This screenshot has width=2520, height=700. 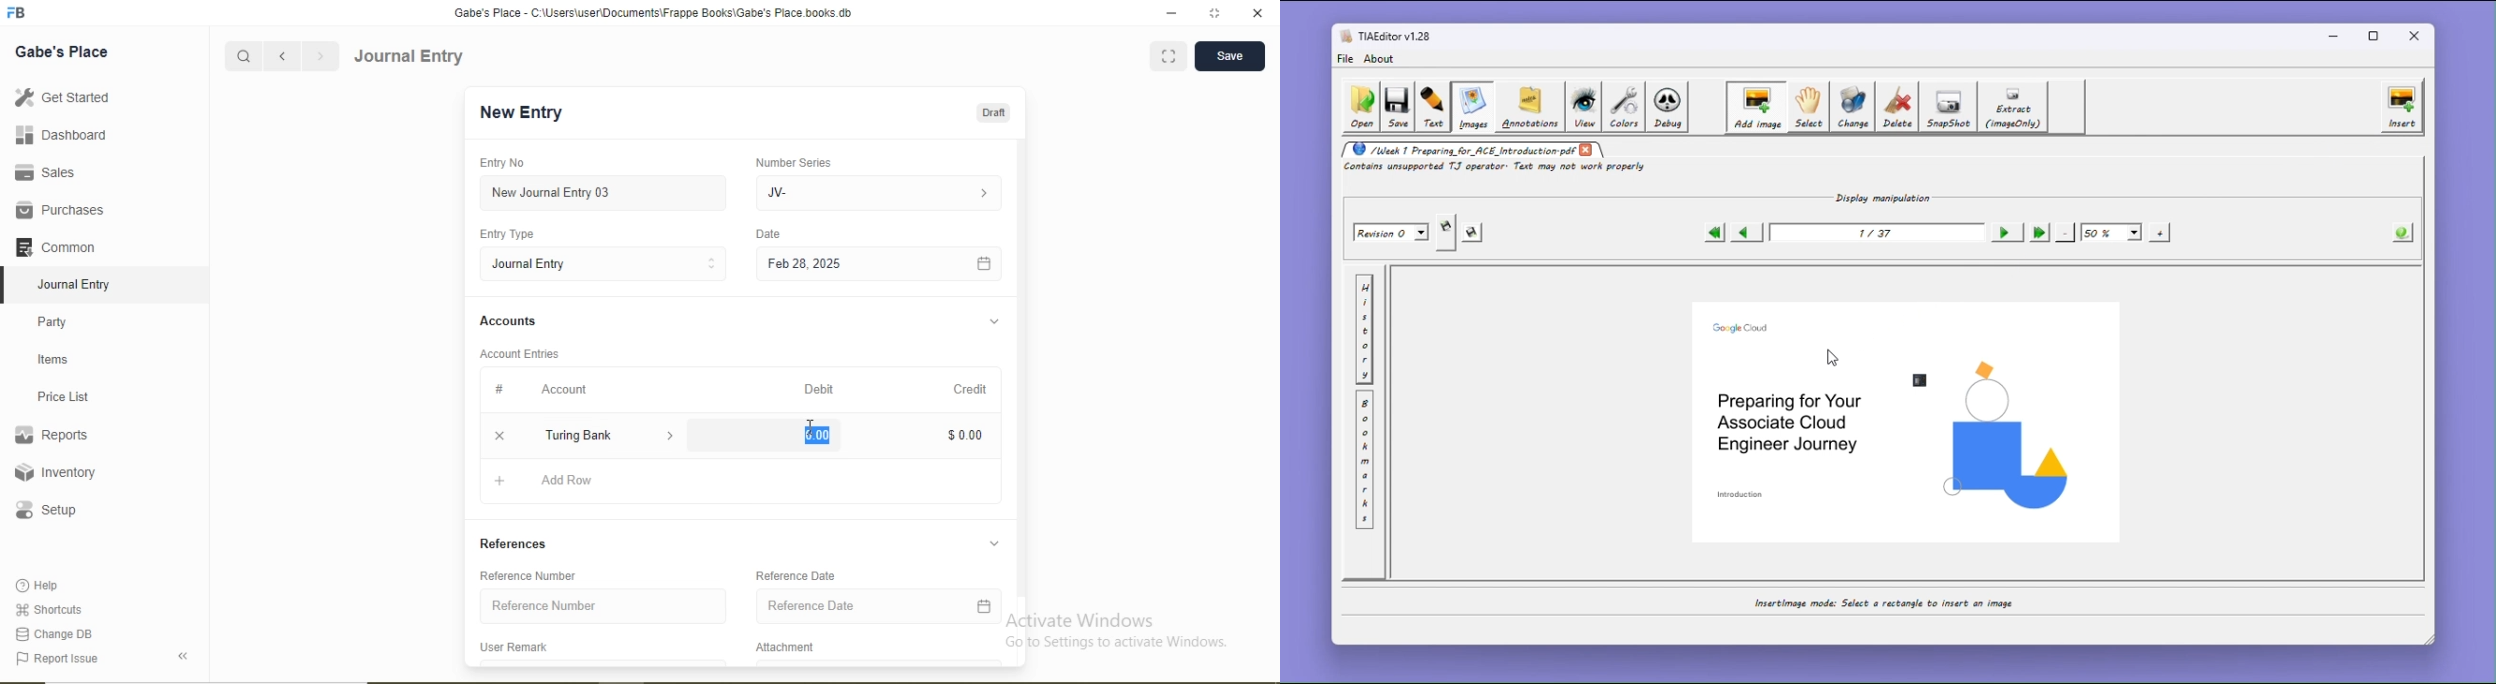 What do you see at coordinates (505, 234) in the screenshot?
I see `Entry Type` at bounding box center [505, 234].